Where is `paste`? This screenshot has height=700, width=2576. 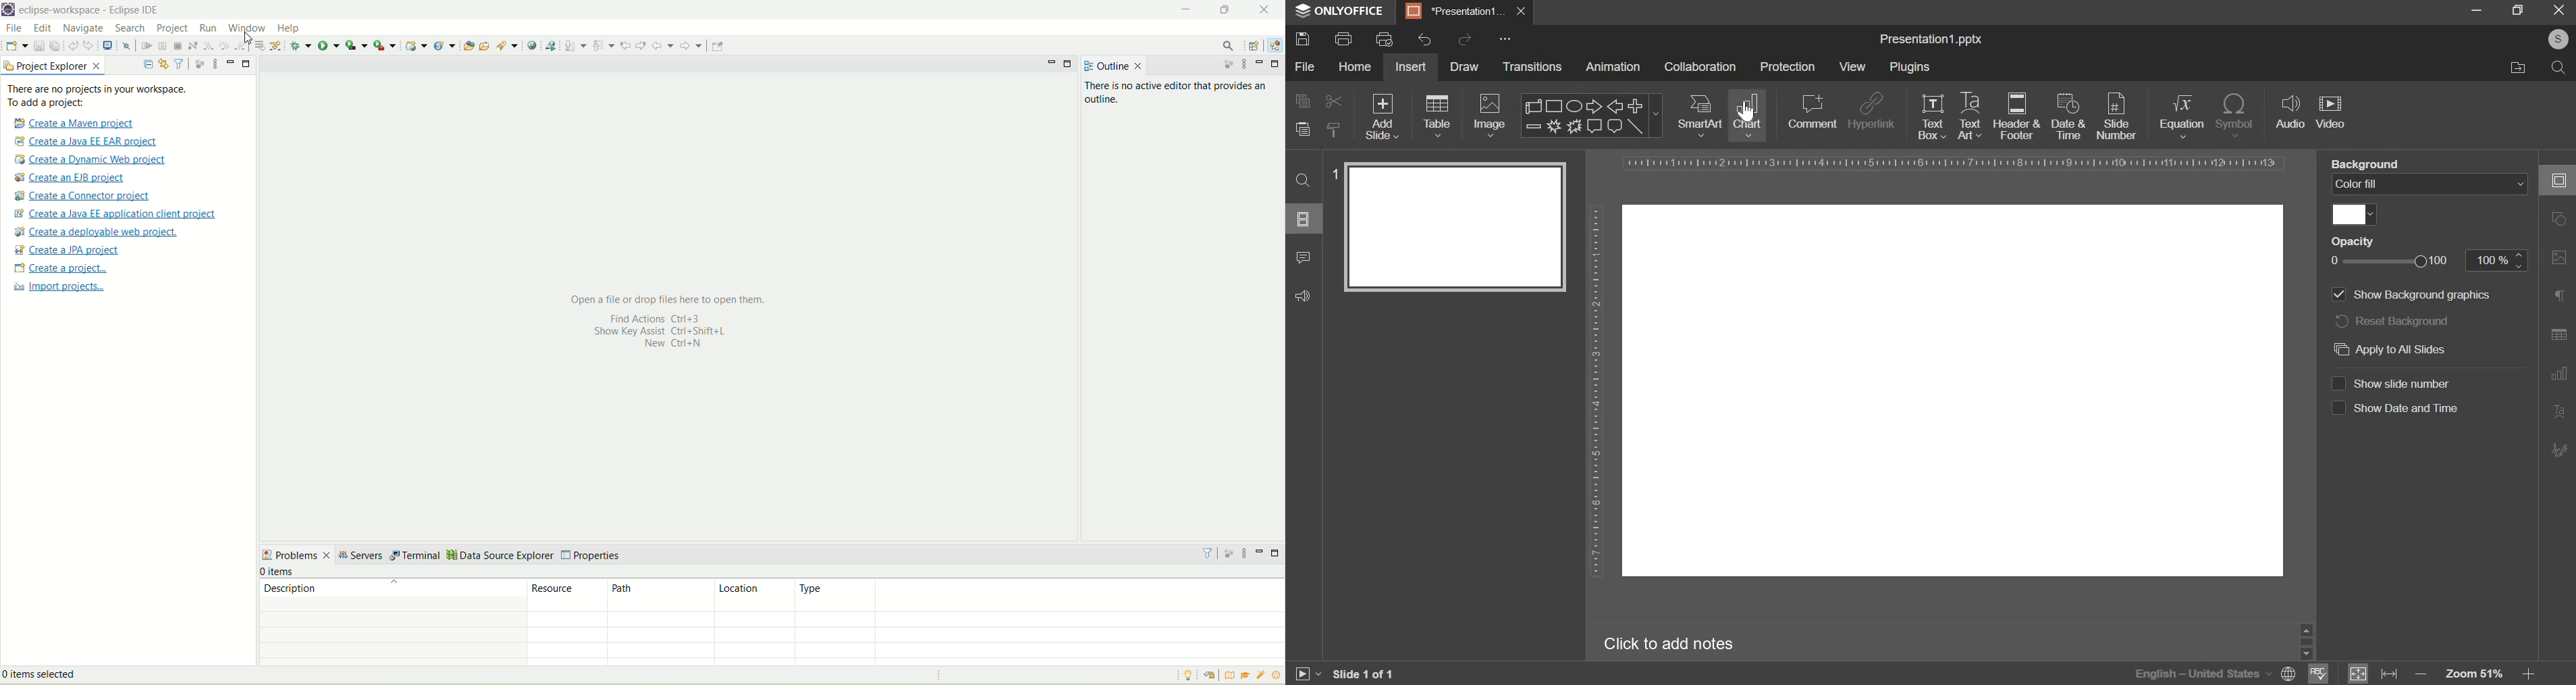 paste is located at coordinates (1302, 130).